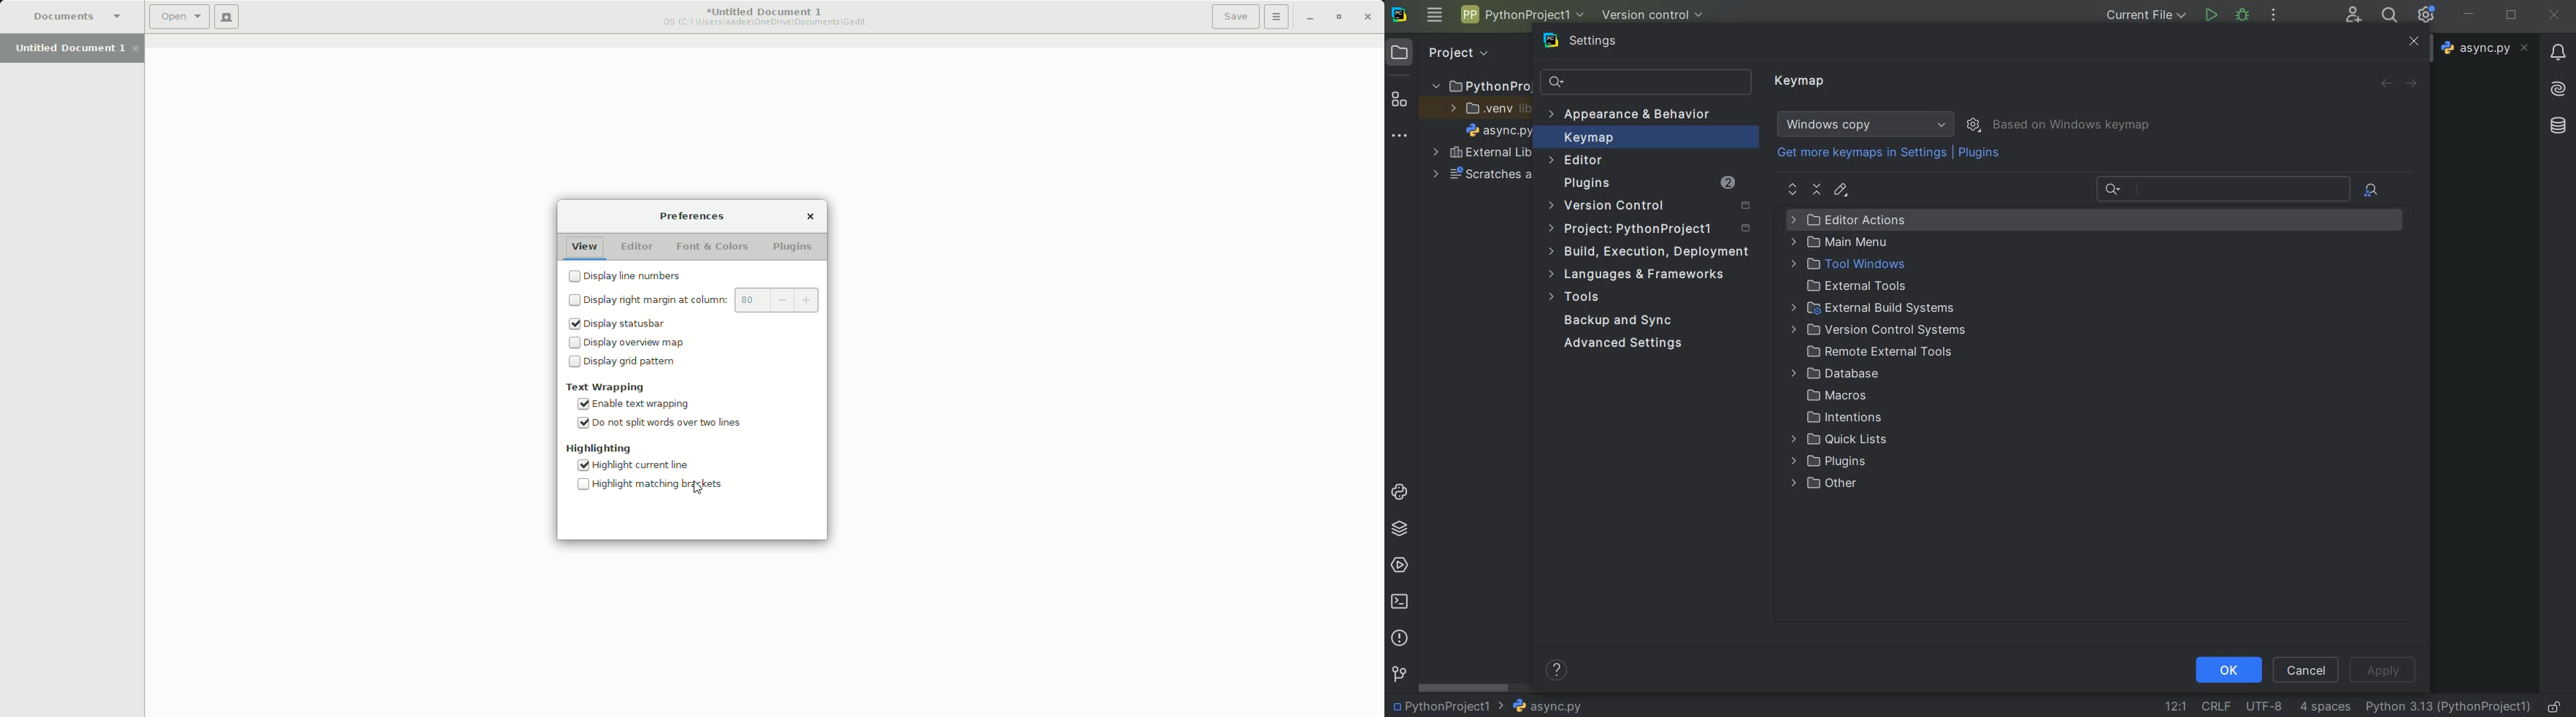 This screenshot has width=2576, height=728. What do you see at coordinates (623, 323) in the screenshot?
I see `Statusbar` at bounding box center [623, 323].